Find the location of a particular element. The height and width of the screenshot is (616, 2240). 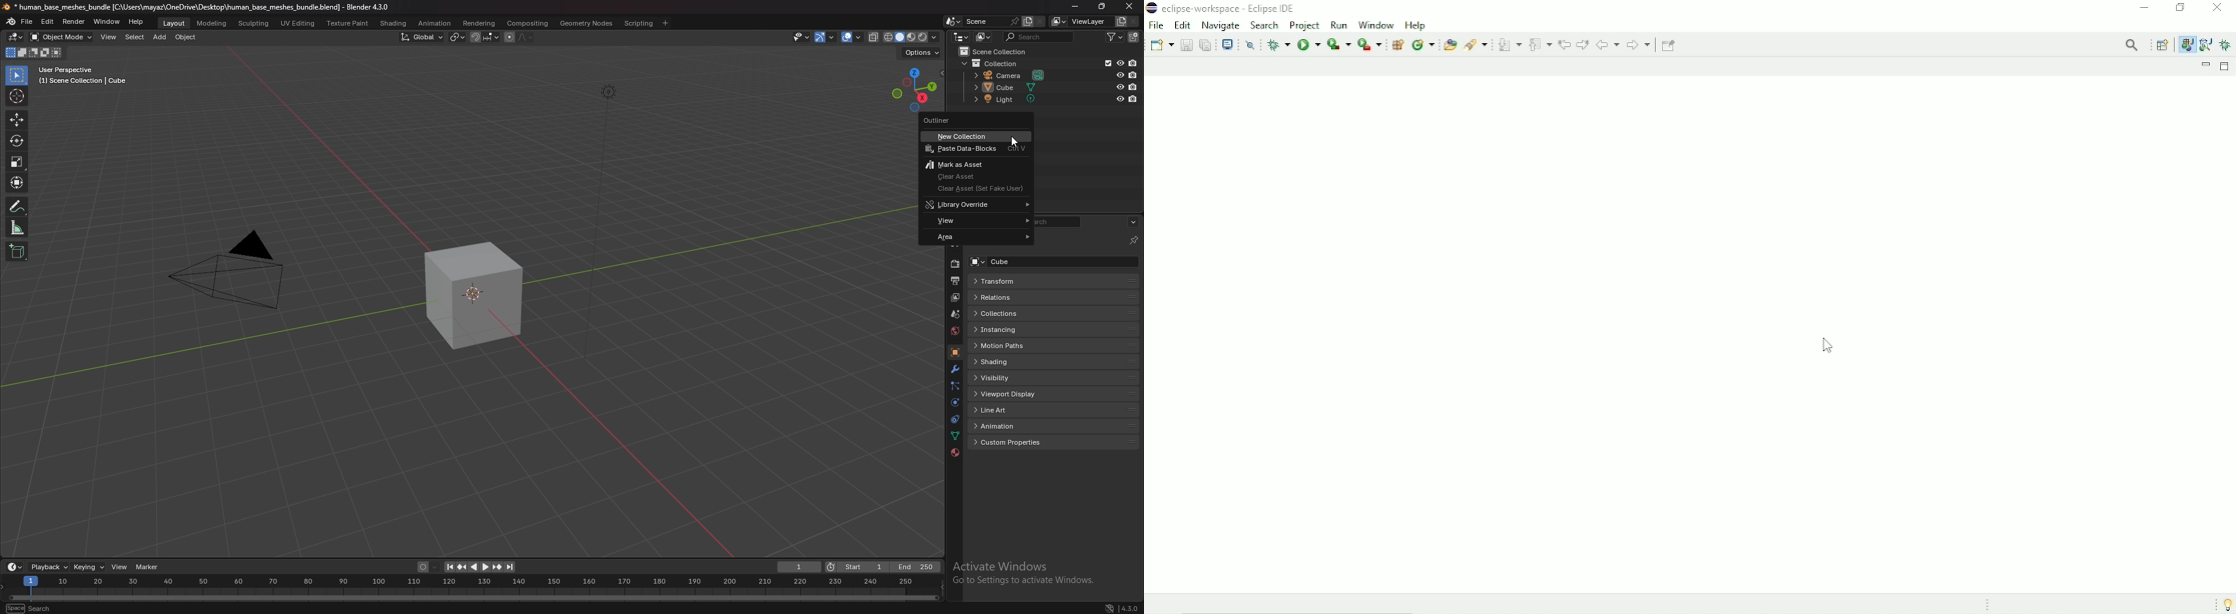

proportional editing objects is located at coordinates (520, 38).